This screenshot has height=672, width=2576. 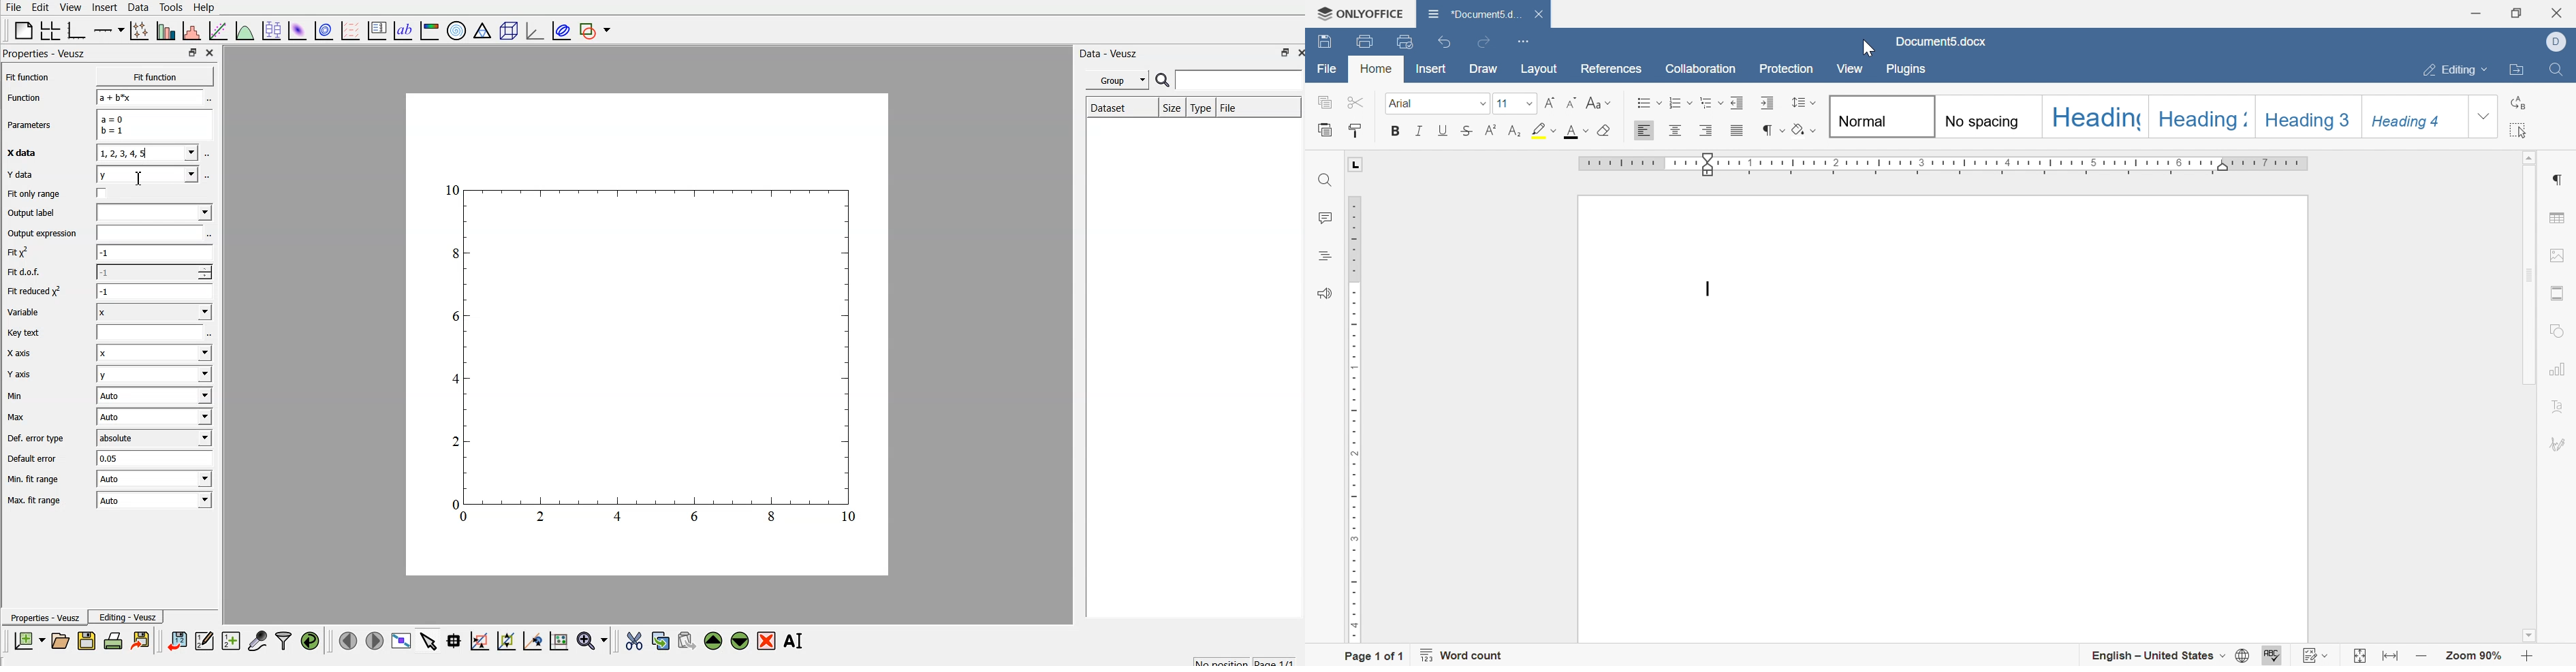 I want to click on plot covariance ellipse, so click(x=563, y=33).